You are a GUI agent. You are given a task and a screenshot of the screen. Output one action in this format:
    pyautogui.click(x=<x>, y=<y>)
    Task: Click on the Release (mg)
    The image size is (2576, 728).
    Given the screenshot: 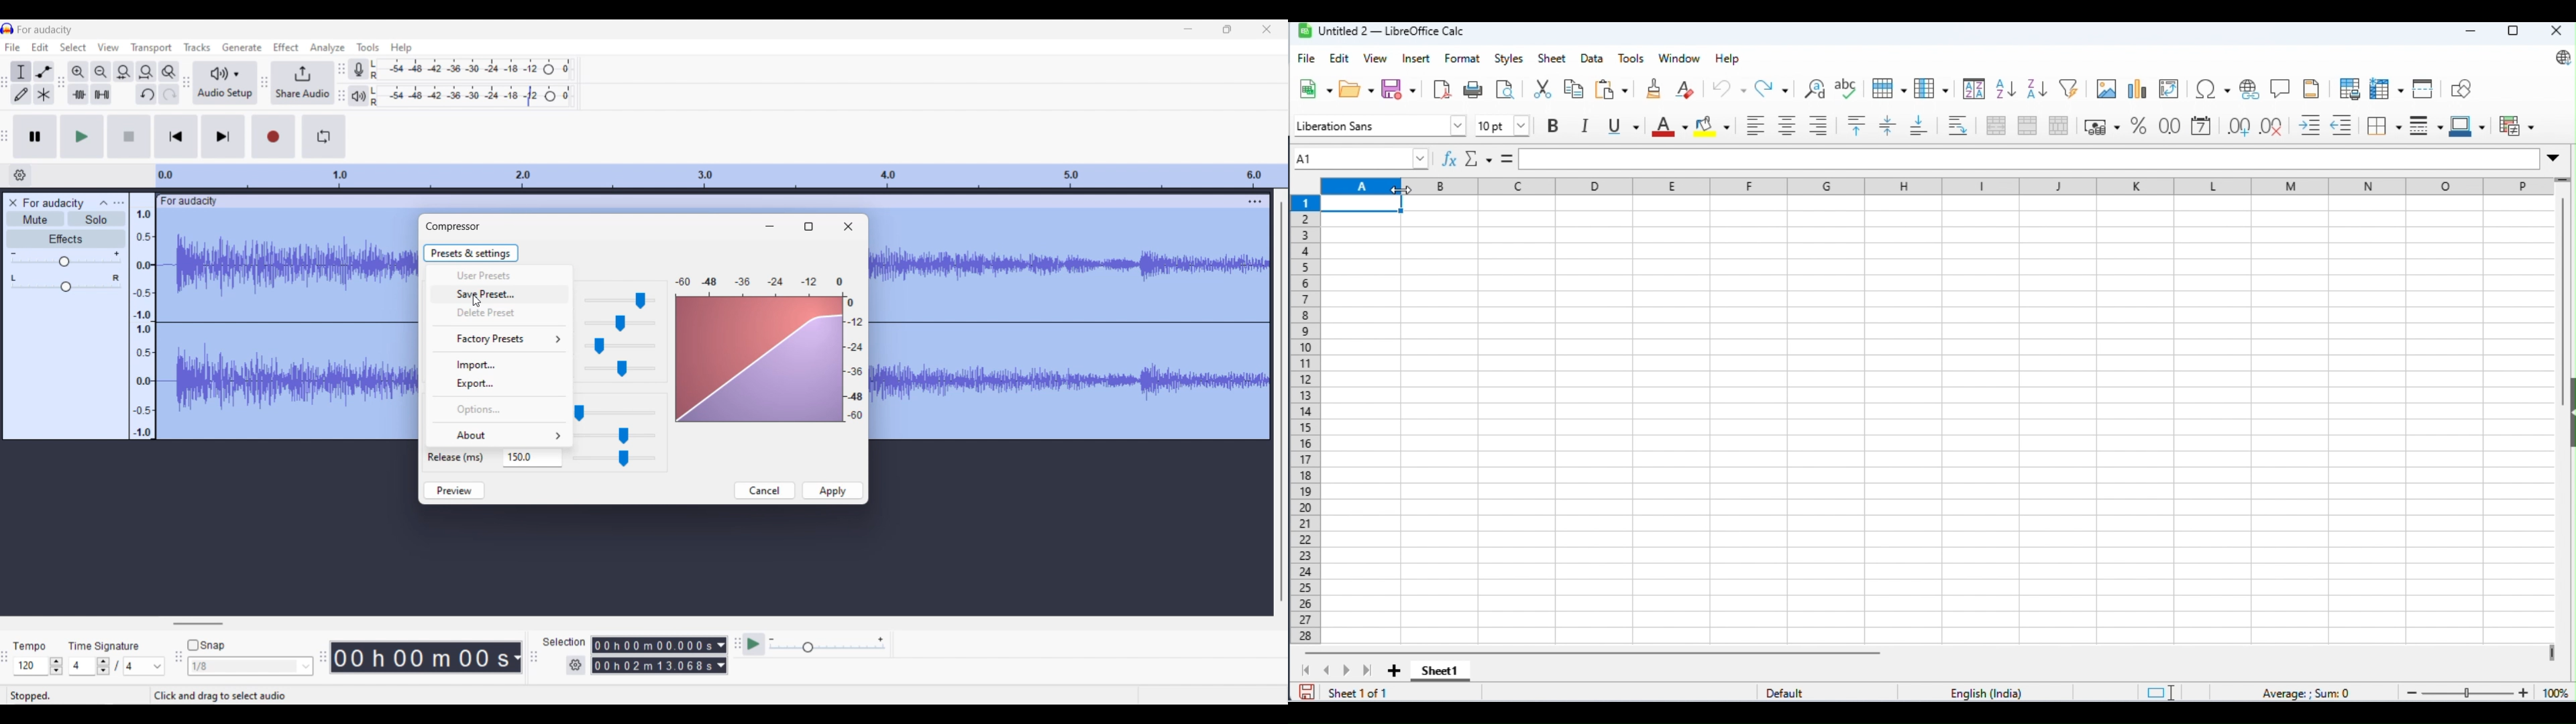 What is the action you would take?
    pyautogui.click(x=464, y=457)
    